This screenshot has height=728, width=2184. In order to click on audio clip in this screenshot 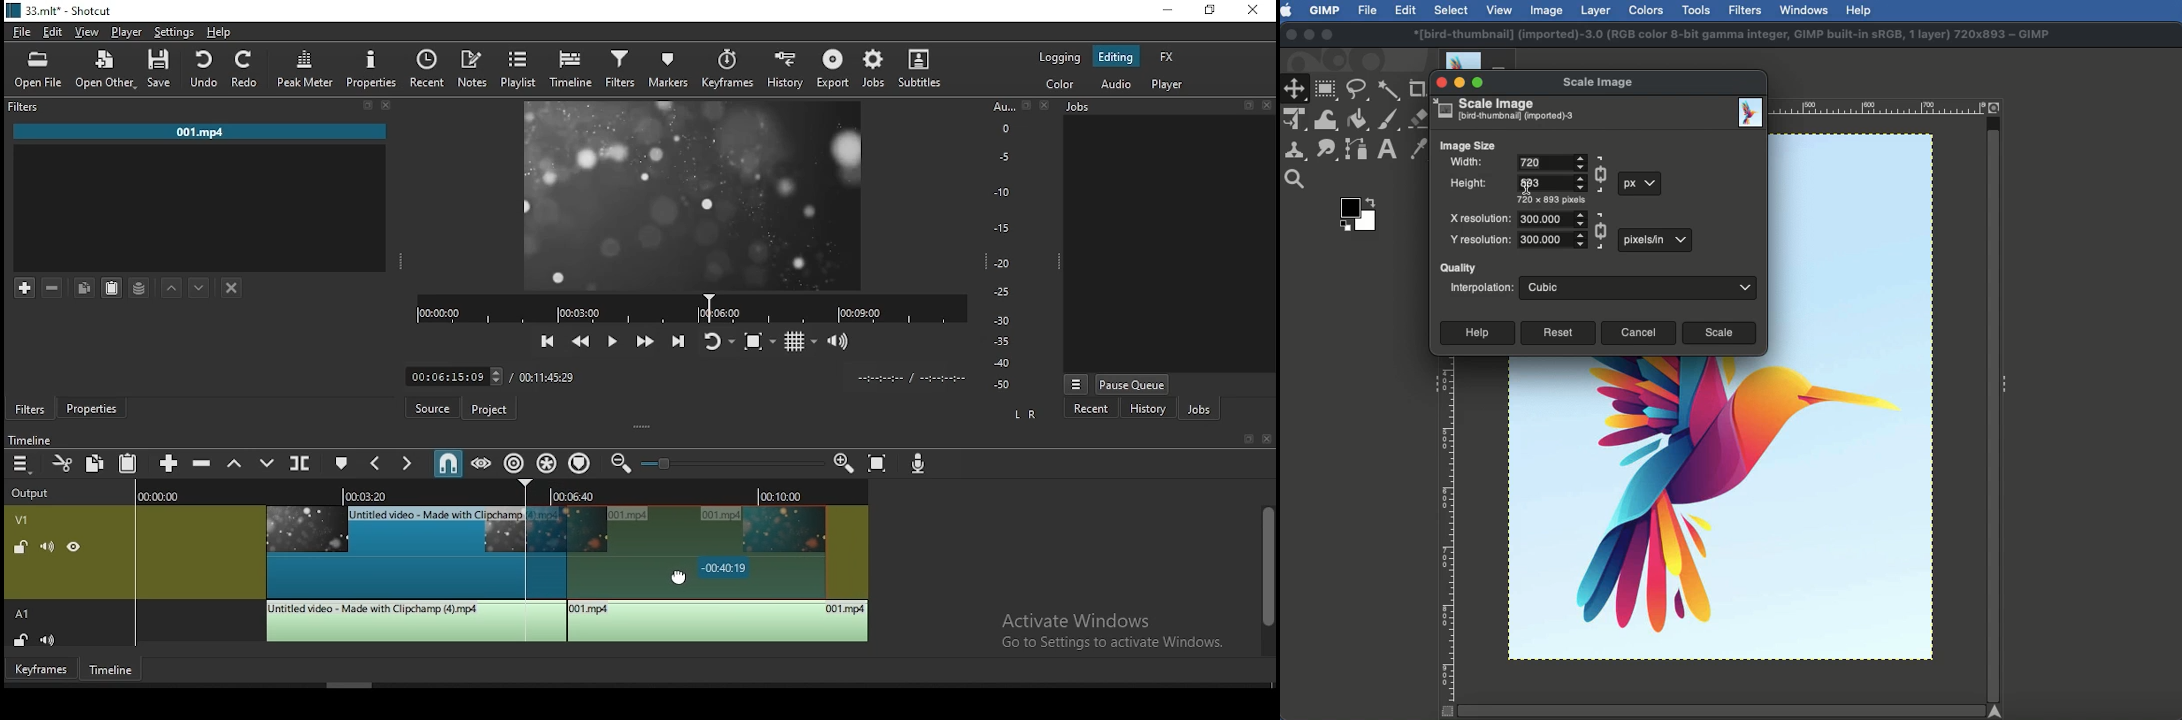, I will do `click(719, 622)`.